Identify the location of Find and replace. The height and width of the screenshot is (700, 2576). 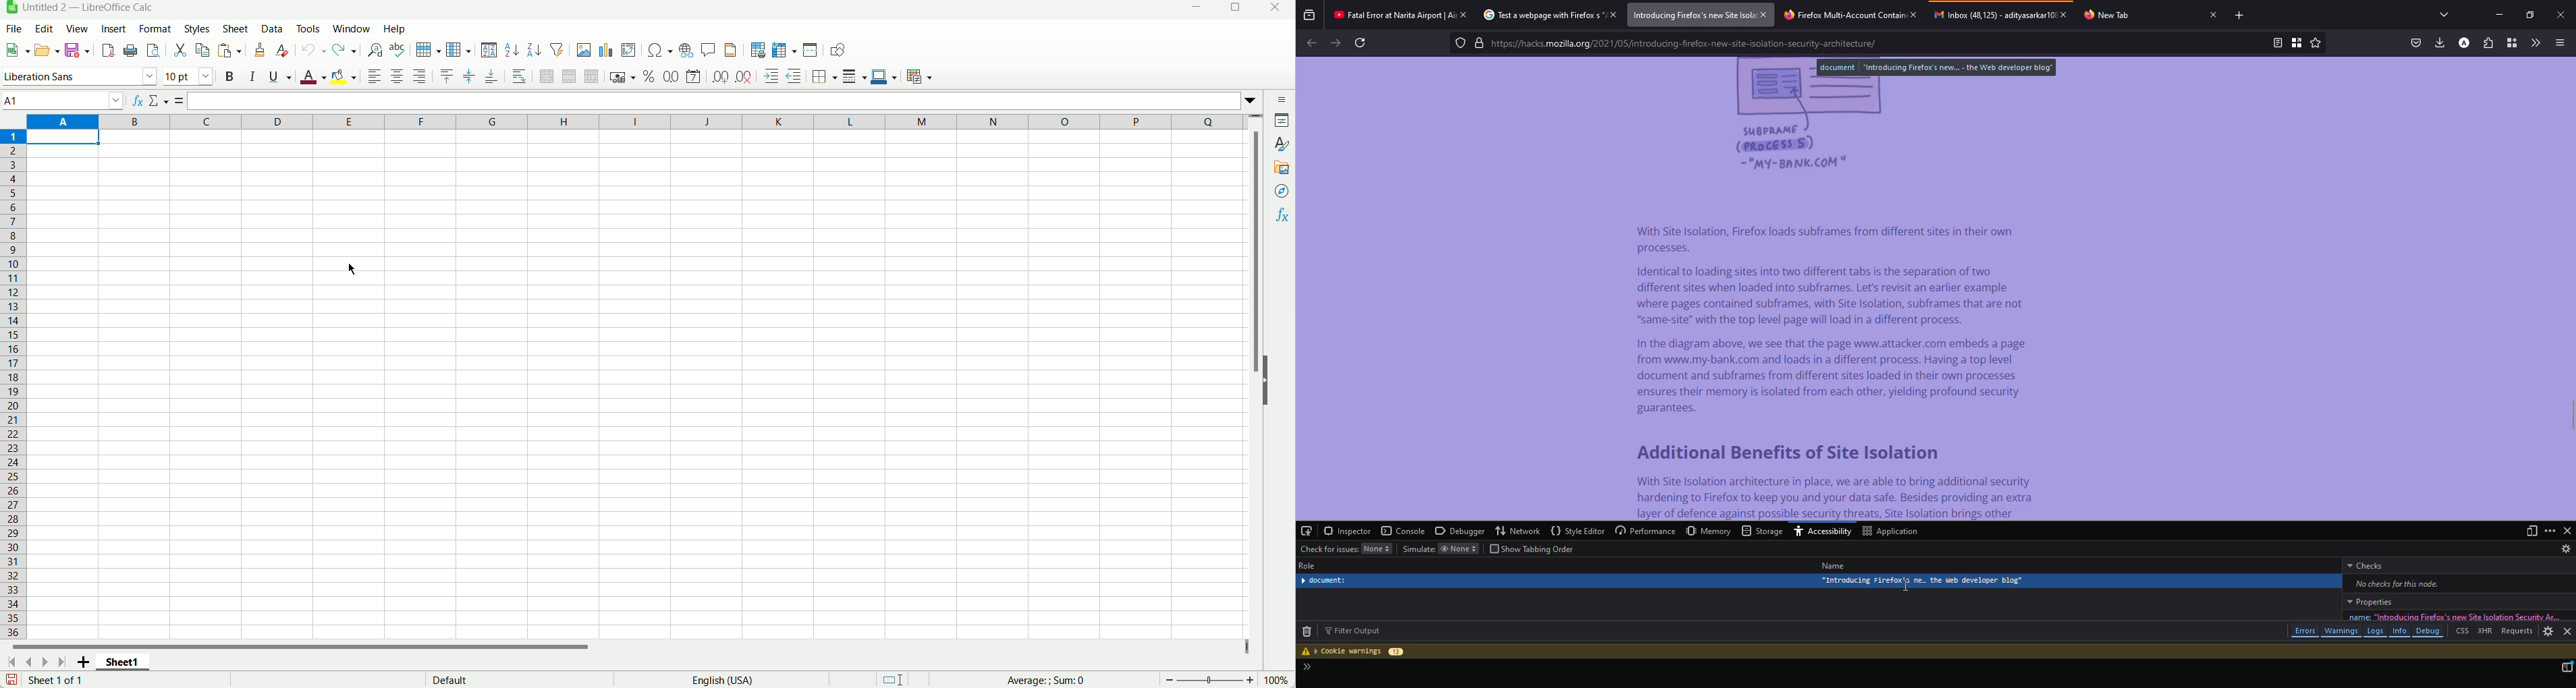
(373, 50).